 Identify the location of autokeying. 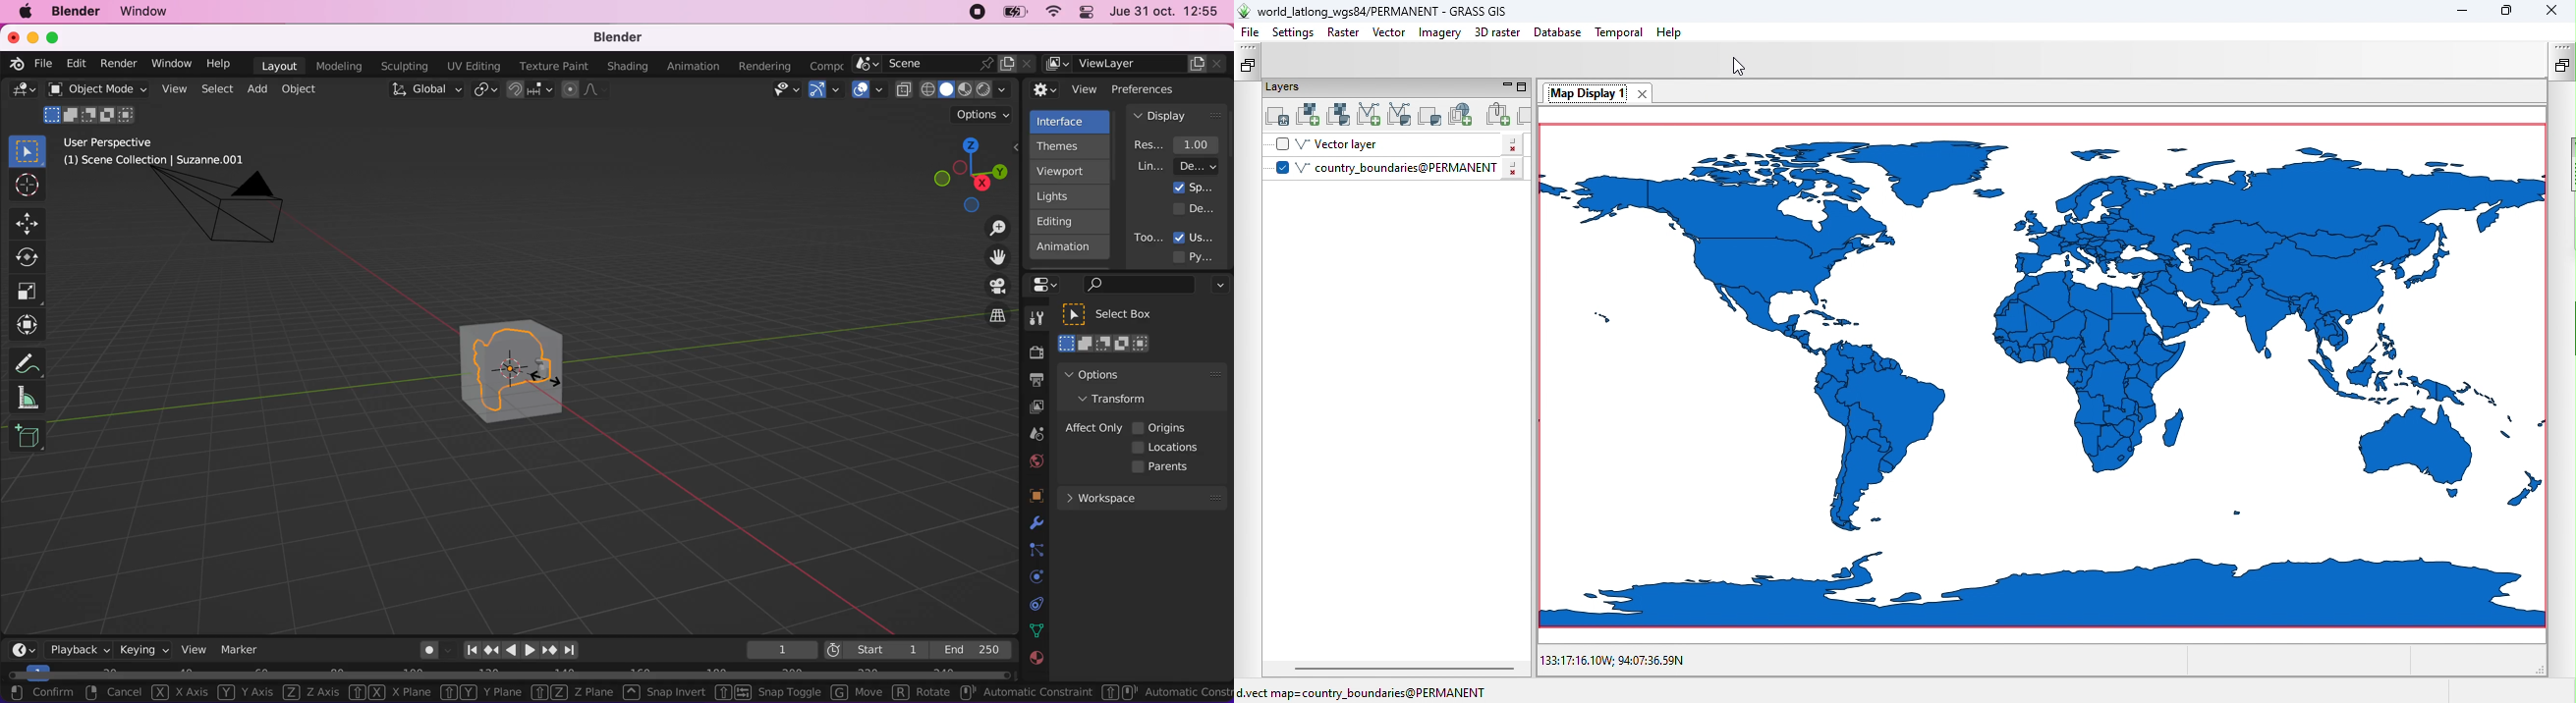
(430, 653).